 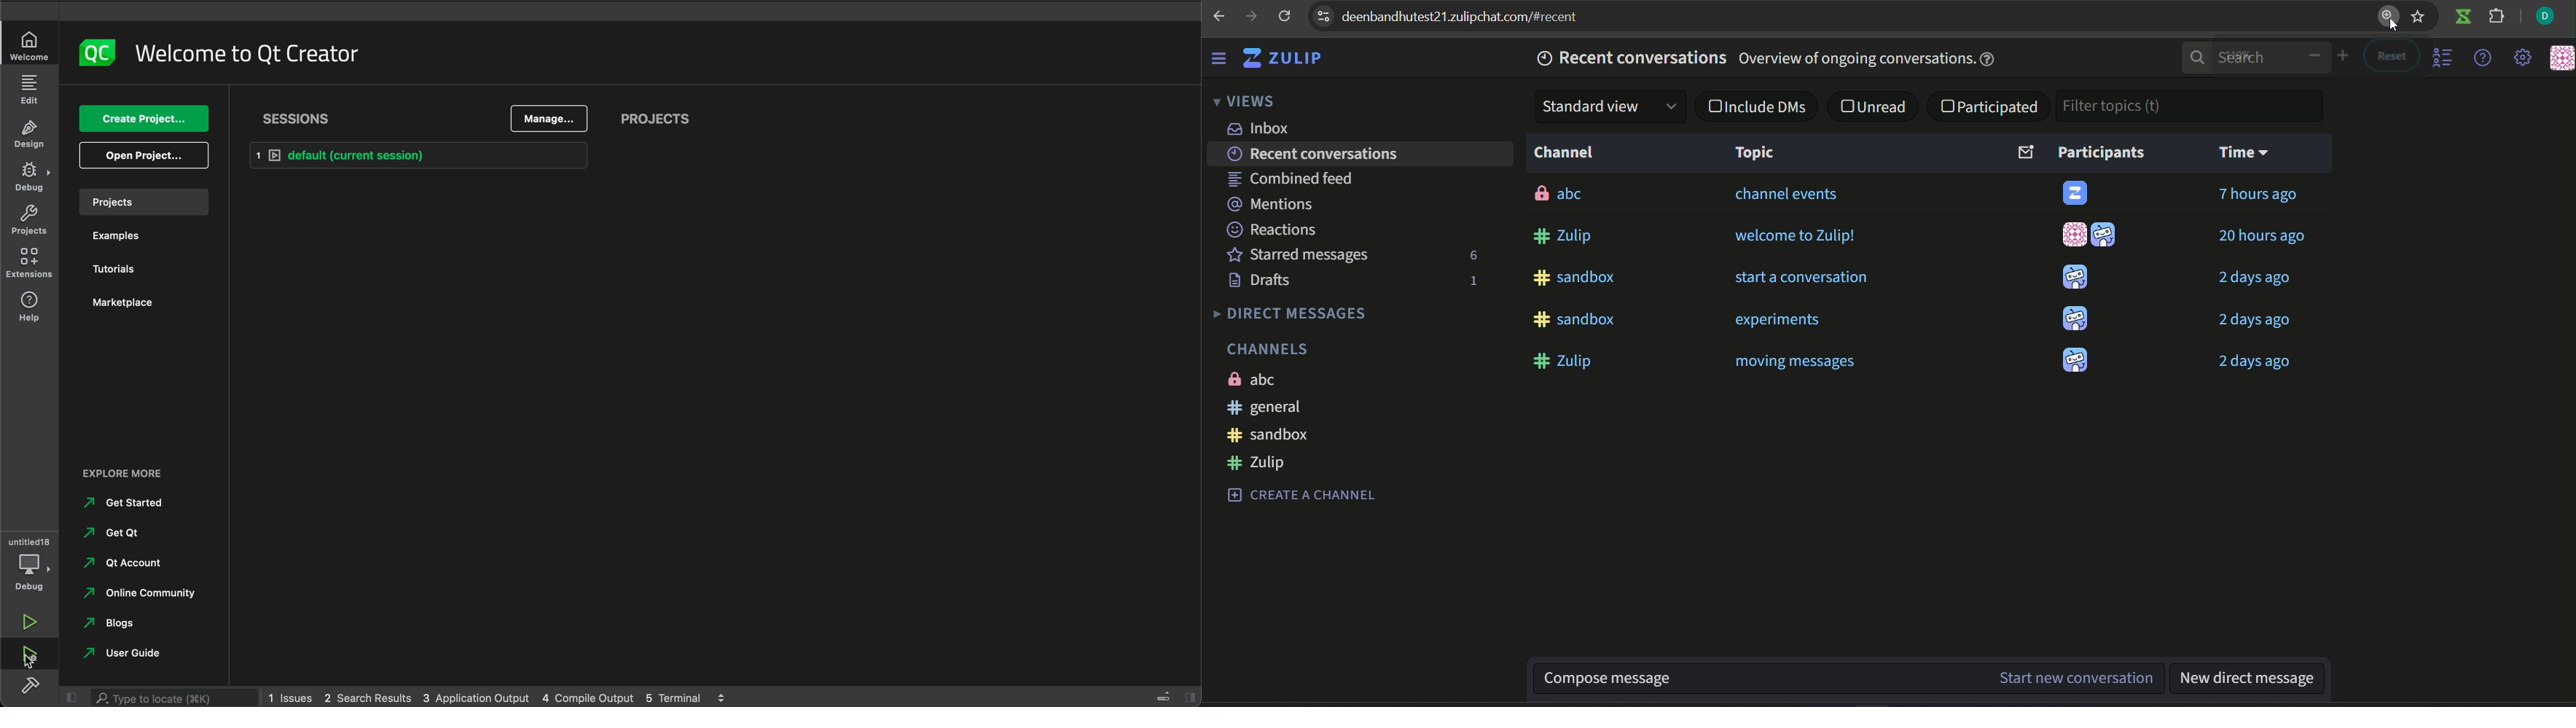 What do you see at coordinates (1797, 362) in the screenshot?
I see `moving messages` at bounding box center [1797, 362].